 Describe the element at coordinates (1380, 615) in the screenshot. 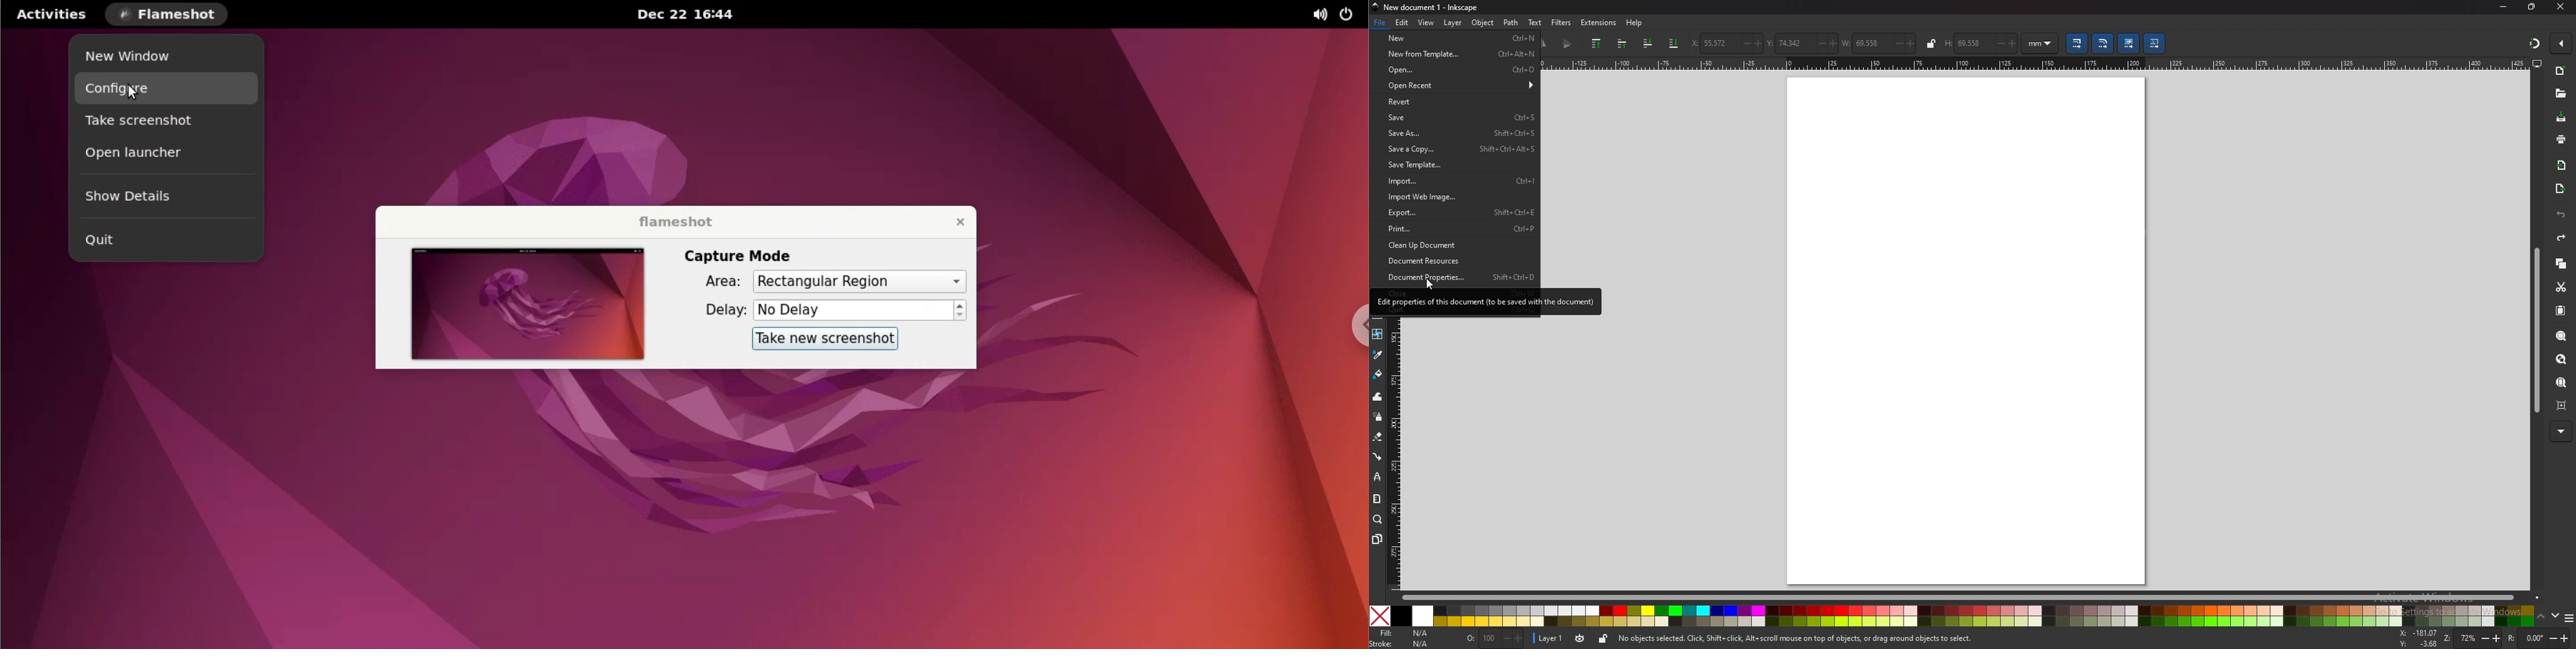

I see `Close` at that location.